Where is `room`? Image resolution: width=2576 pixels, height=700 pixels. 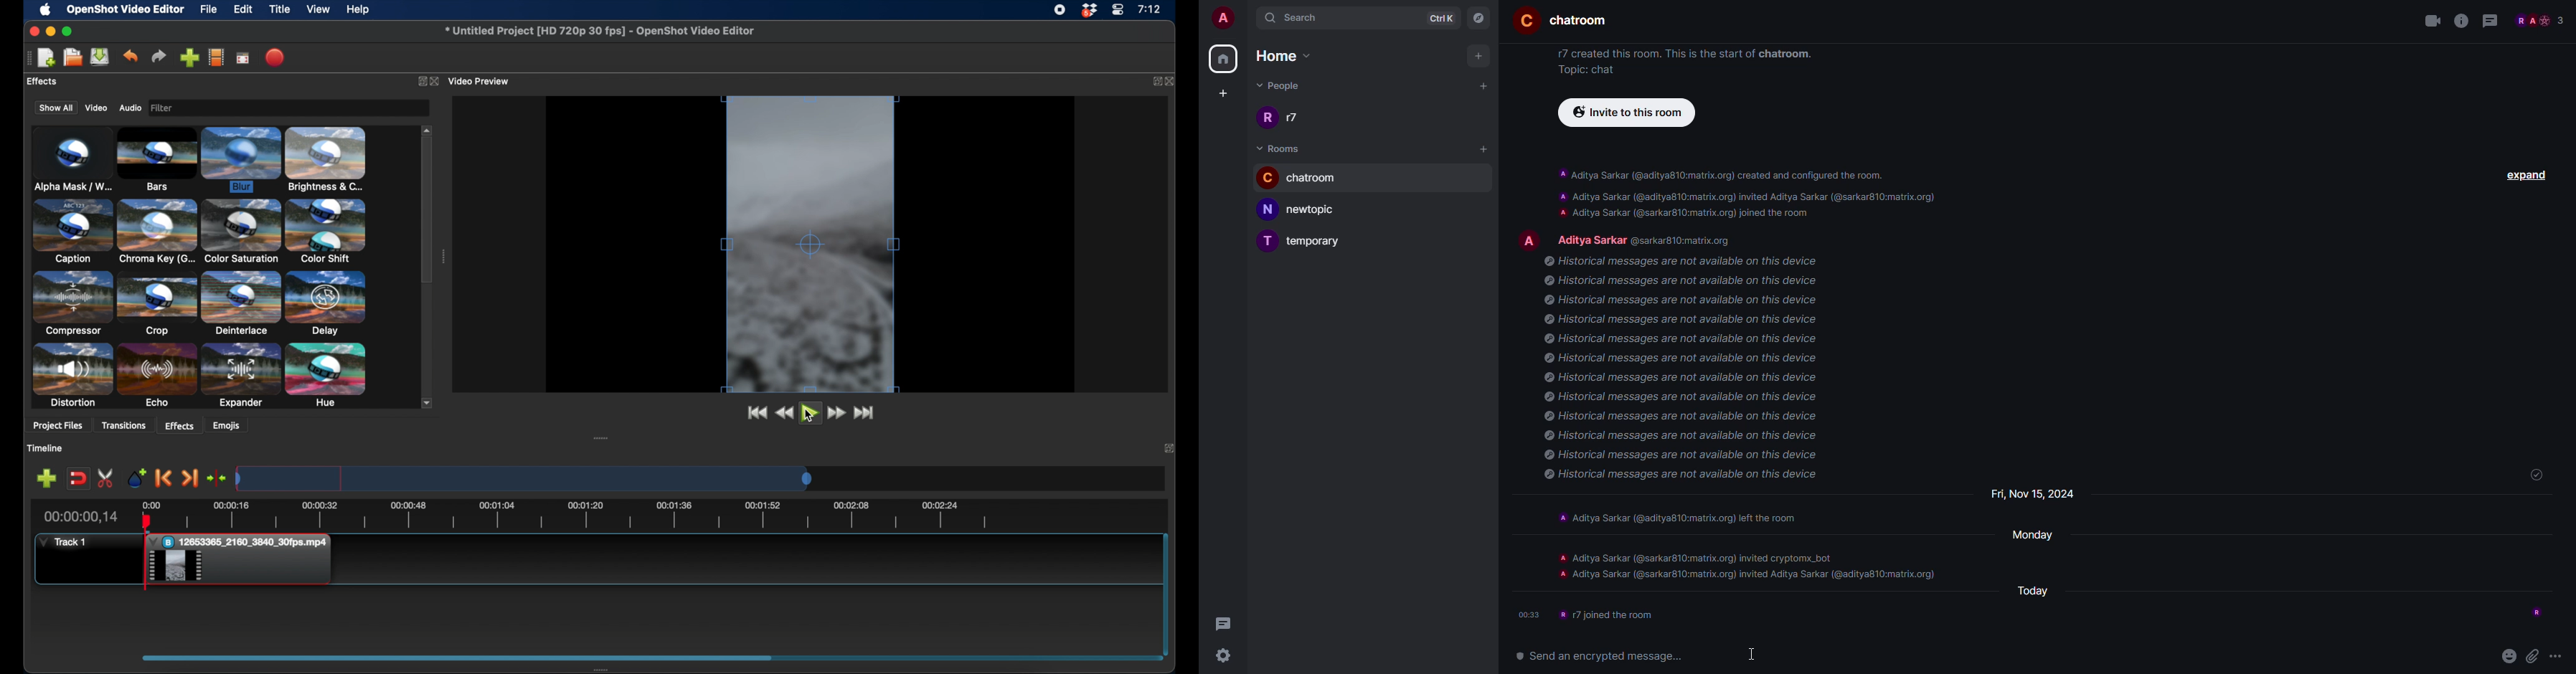 room is located at coordinates (1283, 147).